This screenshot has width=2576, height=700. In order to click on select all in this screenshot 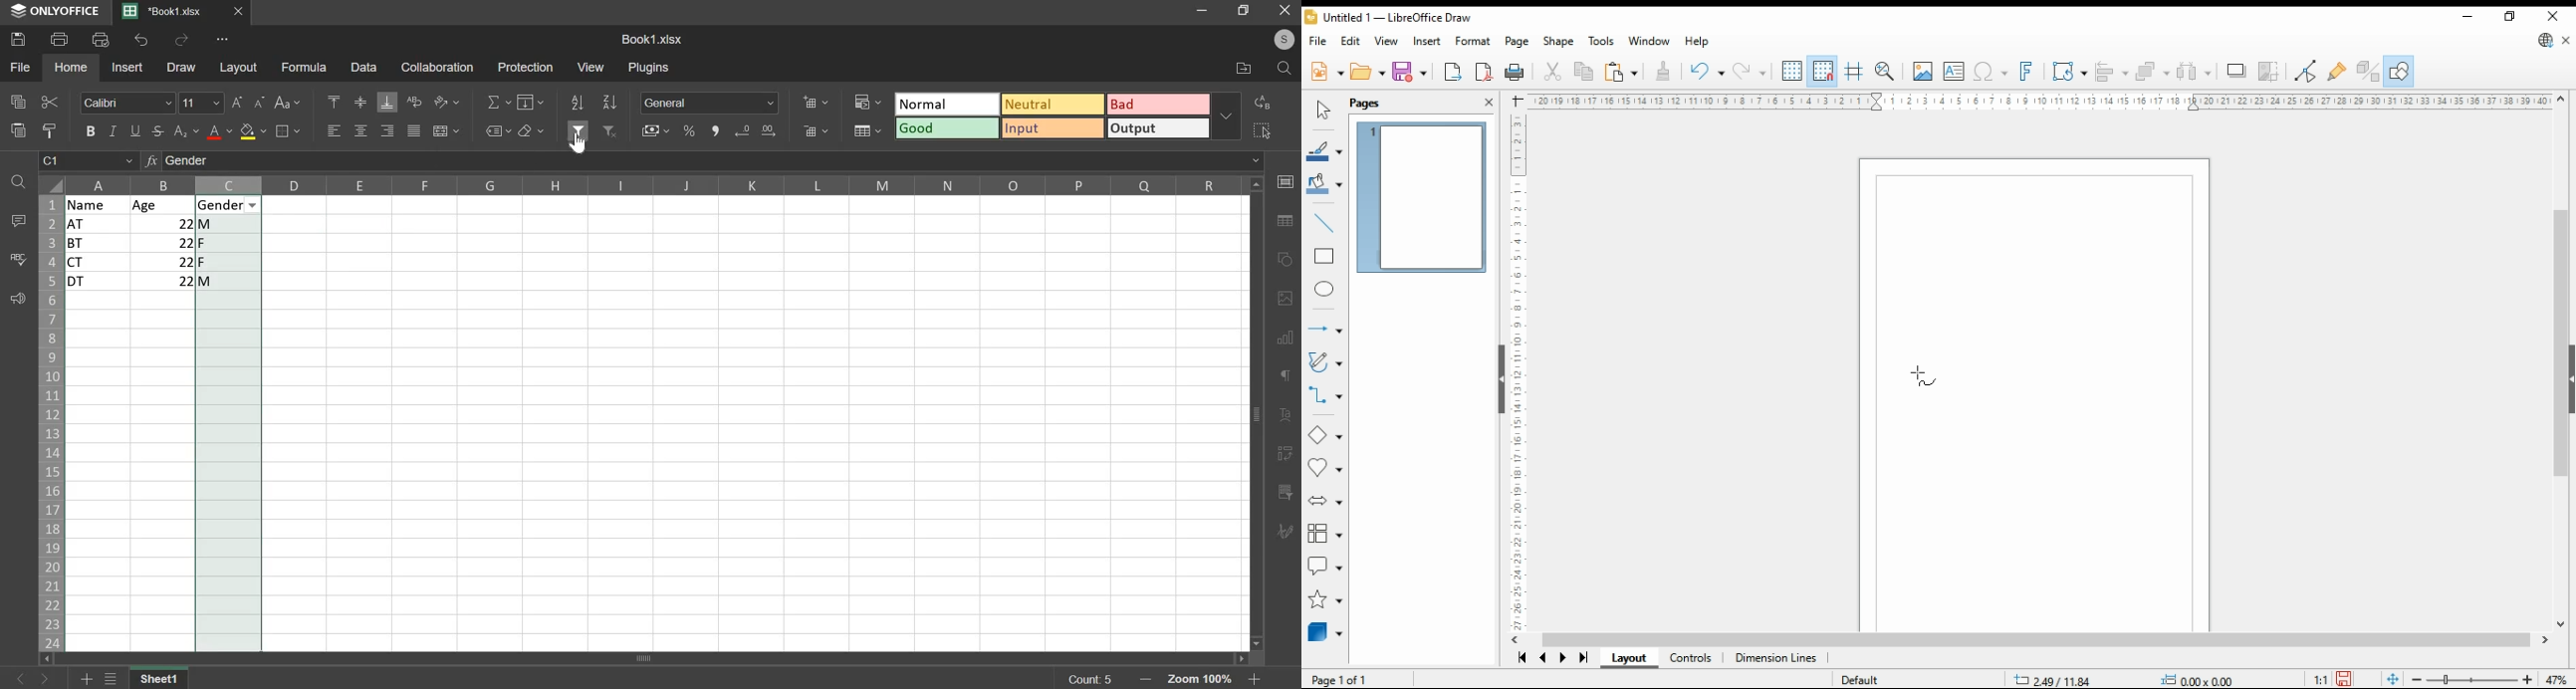, I will do `click(1265, 127)`.